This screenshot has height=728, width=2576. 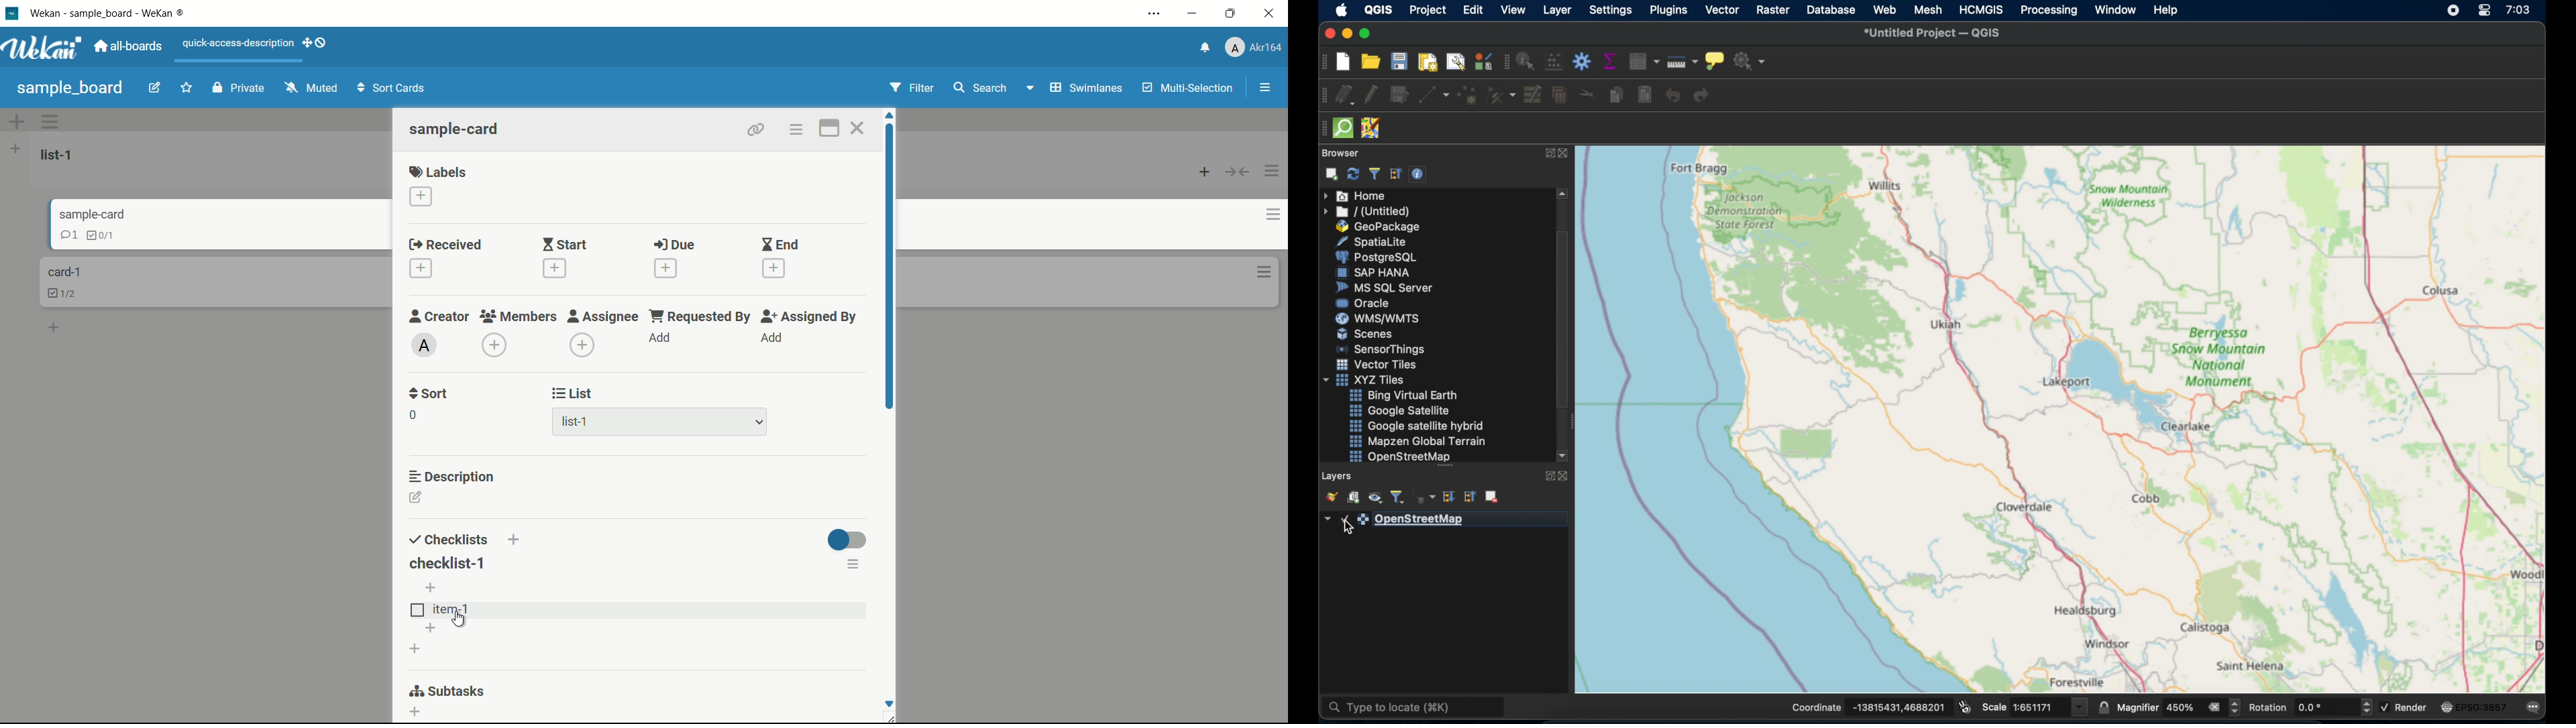 What do you see at coordinates (1374, 241) in the screenshot?
I see `spatiallite` at bounding box center [1374, 241].